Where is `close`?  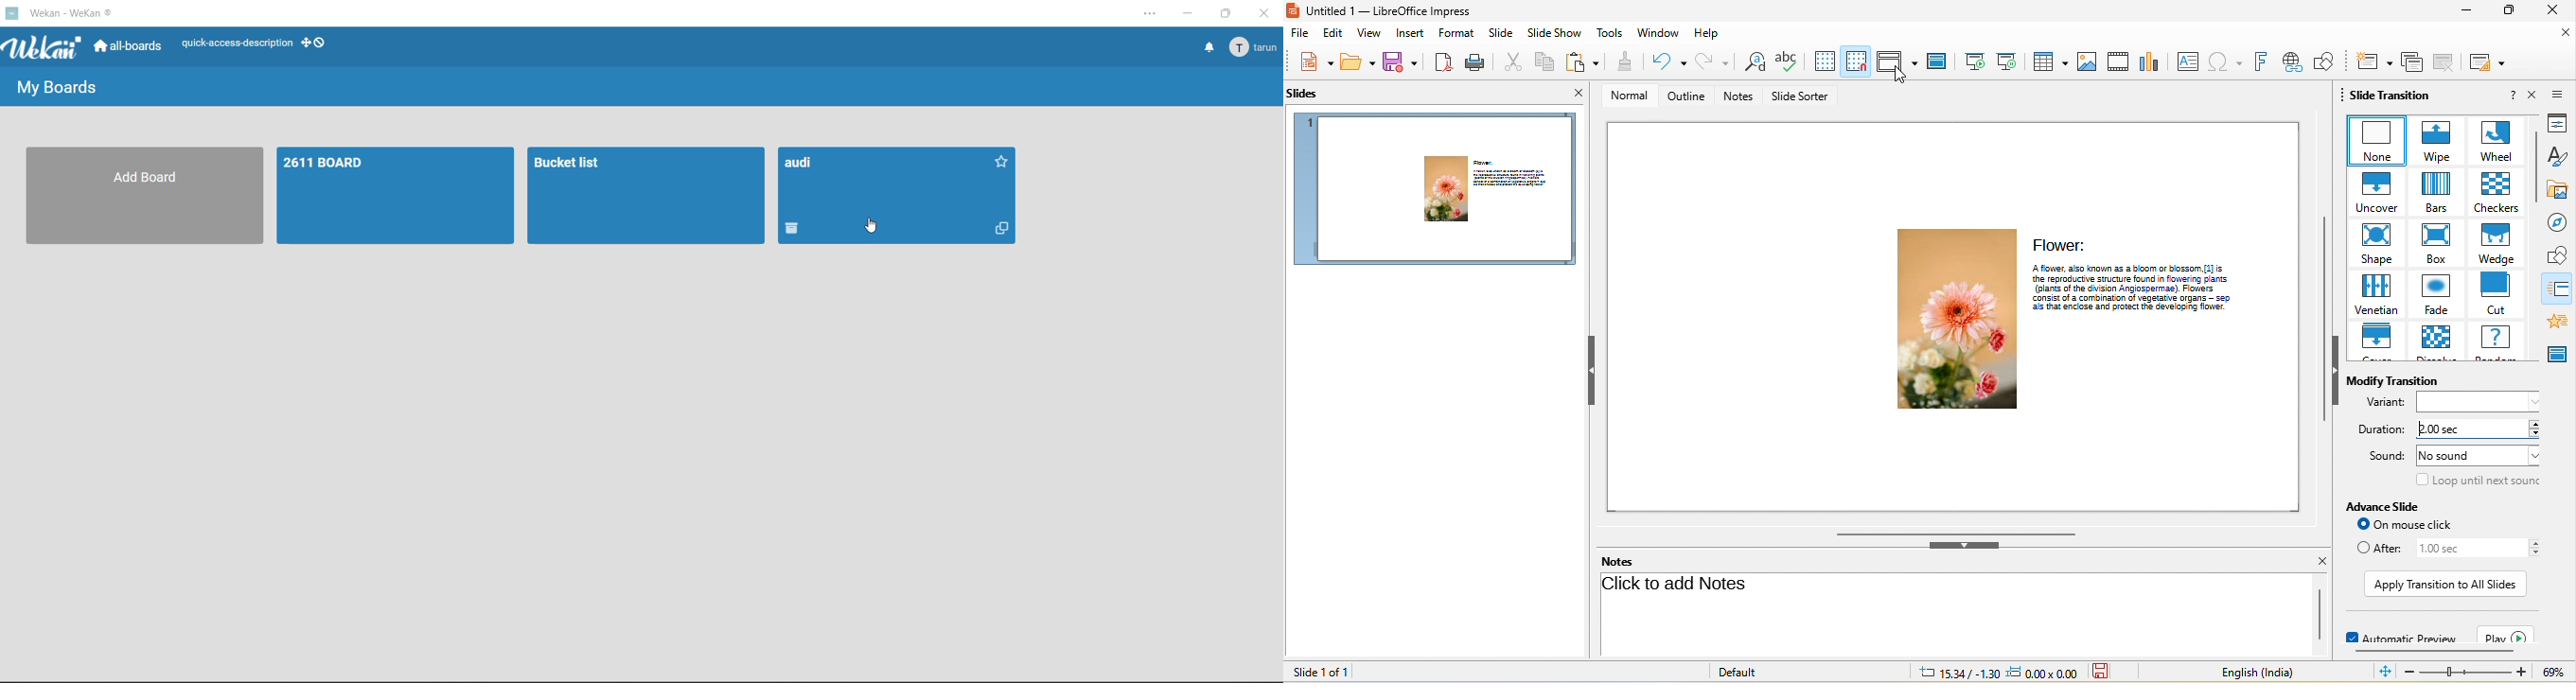 close is located at coordinates (2551, 10).